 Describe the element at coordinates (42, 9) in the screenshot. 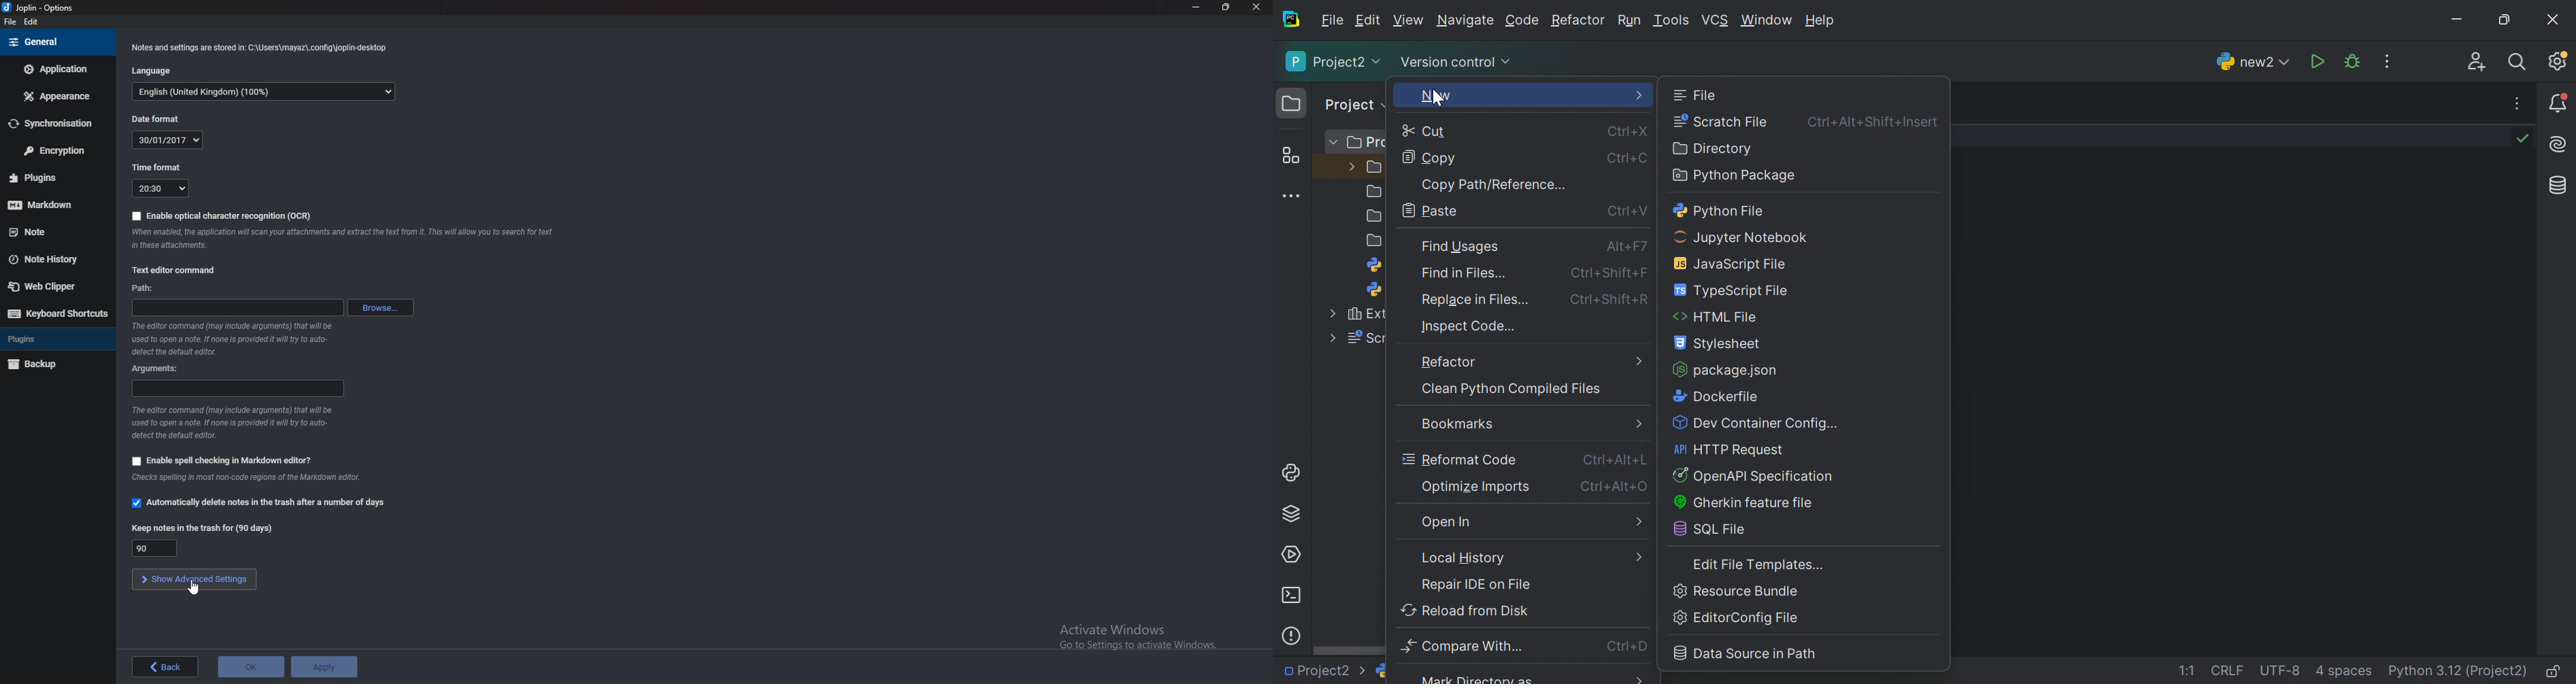

I see `joplin - options` at that location.